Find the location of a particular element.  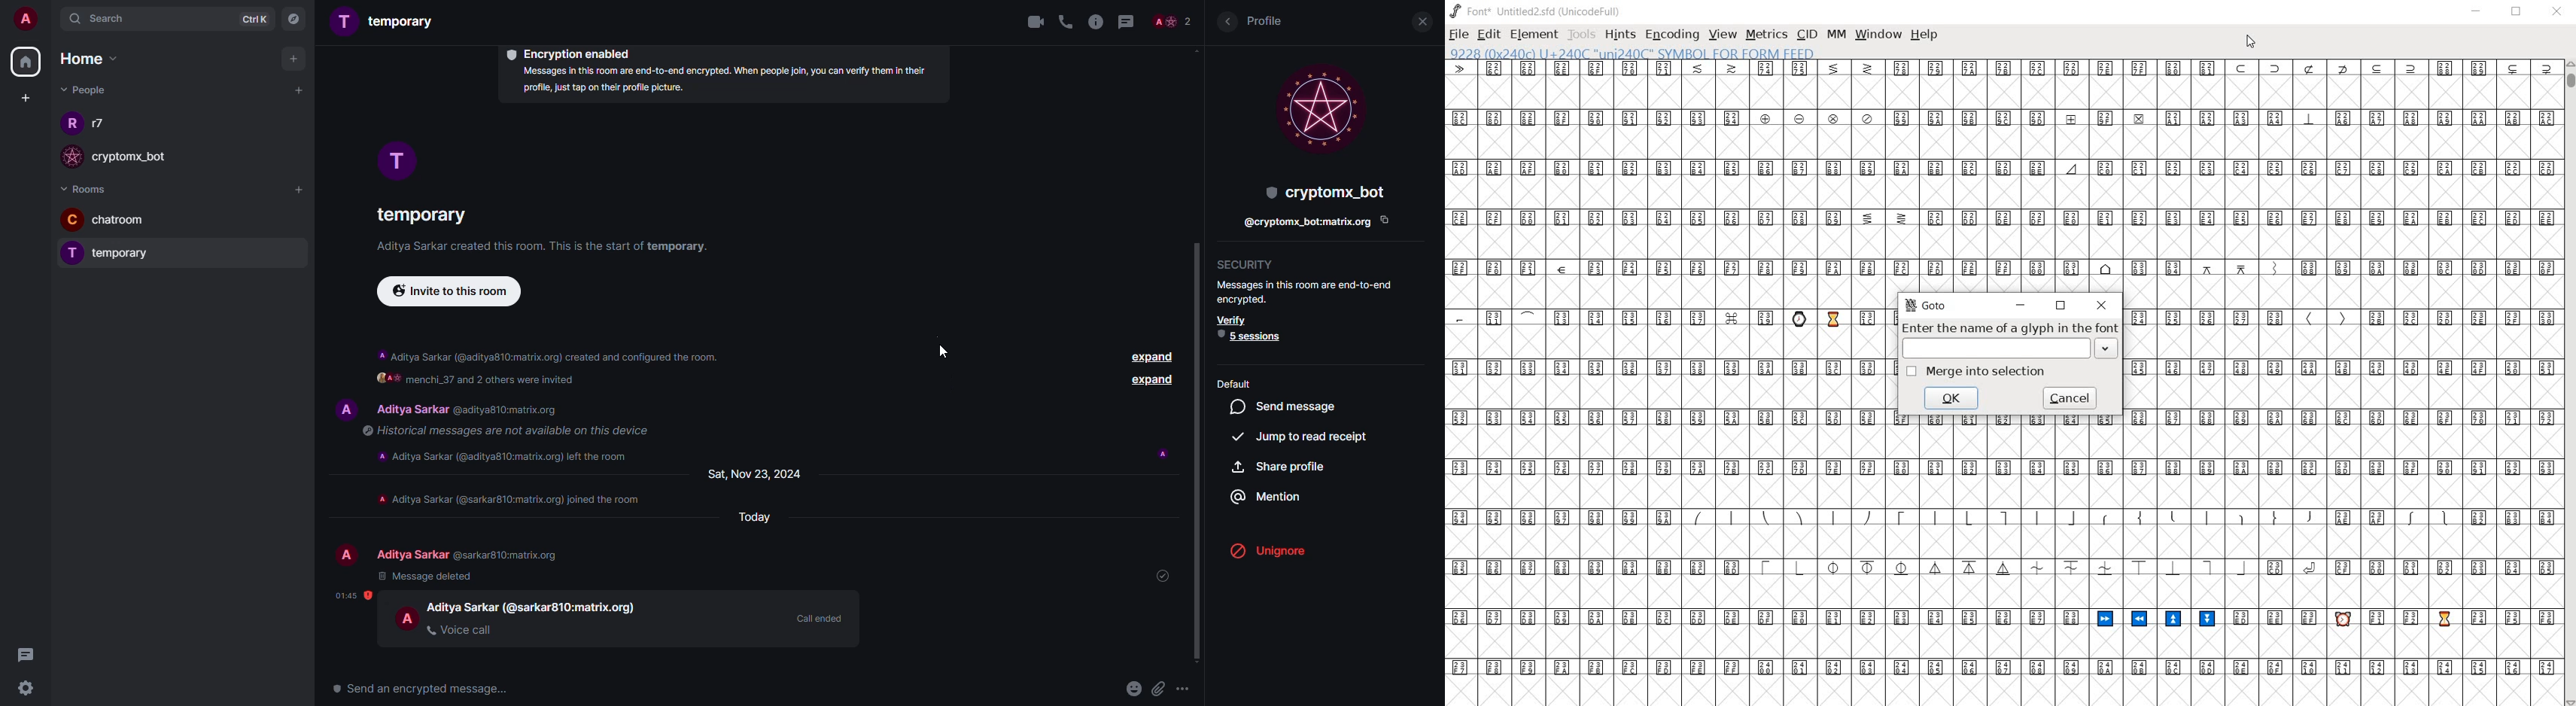

info is located at coordinates (1096, 23).